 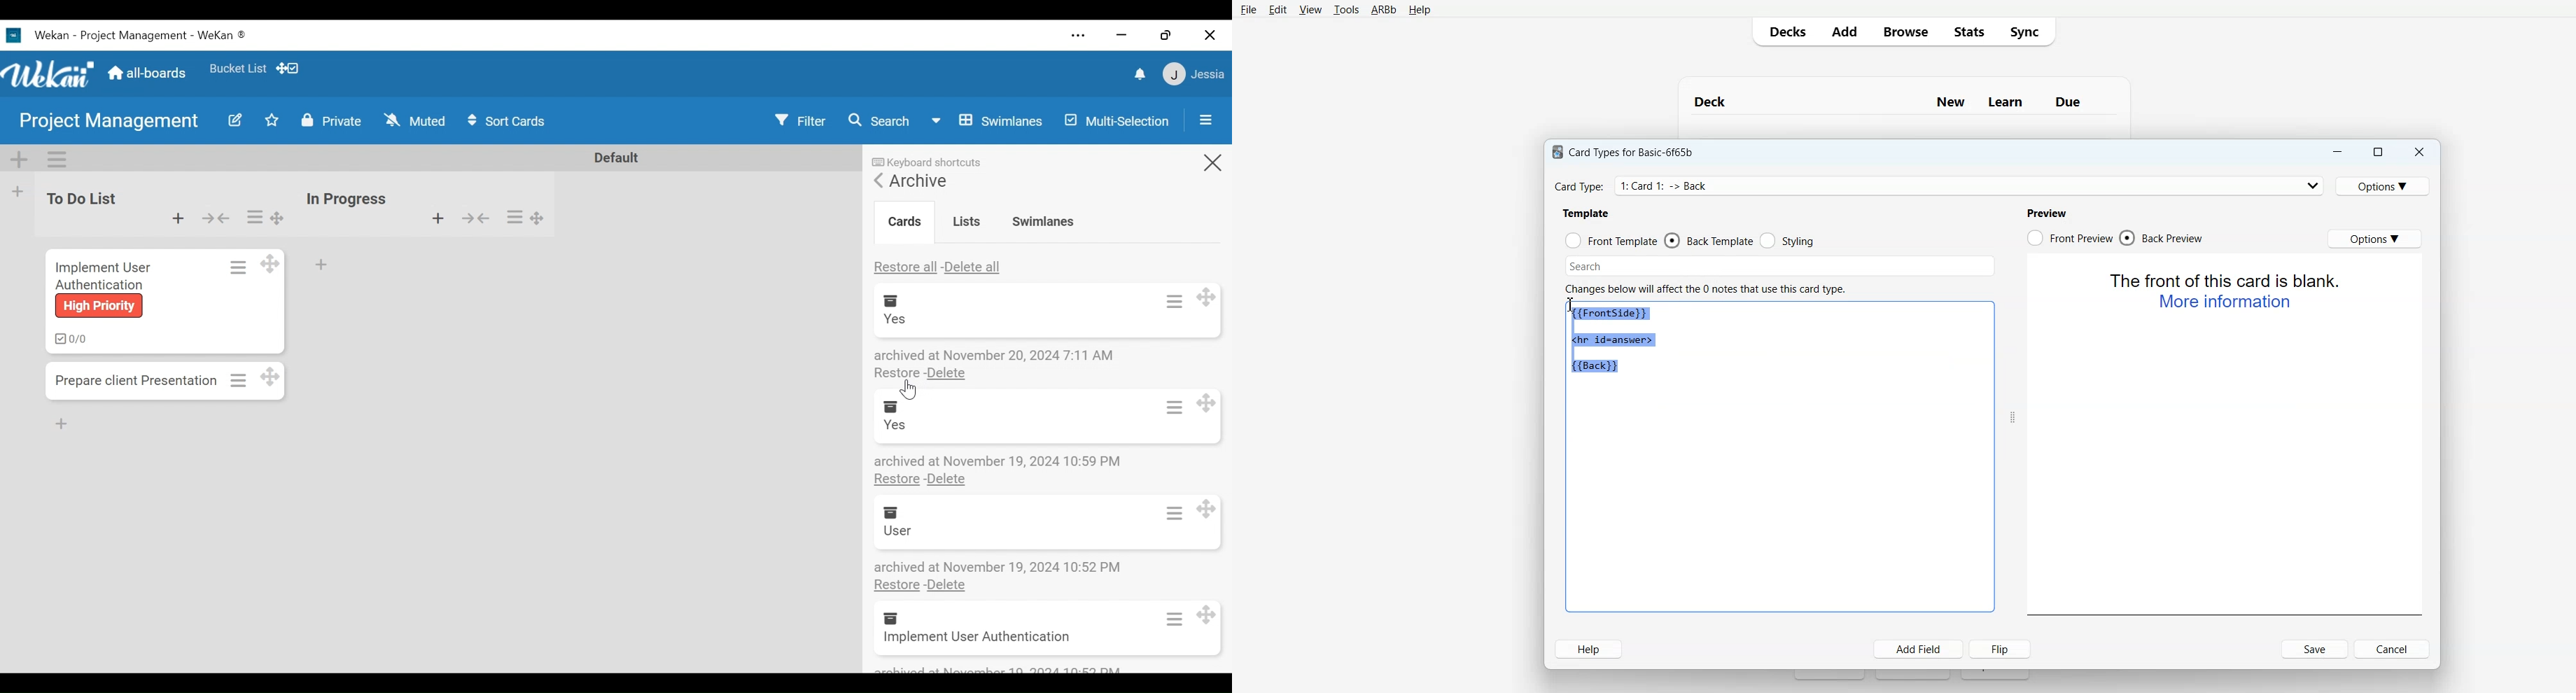 I want to click on Archive Box , so click(x=887, y=618).